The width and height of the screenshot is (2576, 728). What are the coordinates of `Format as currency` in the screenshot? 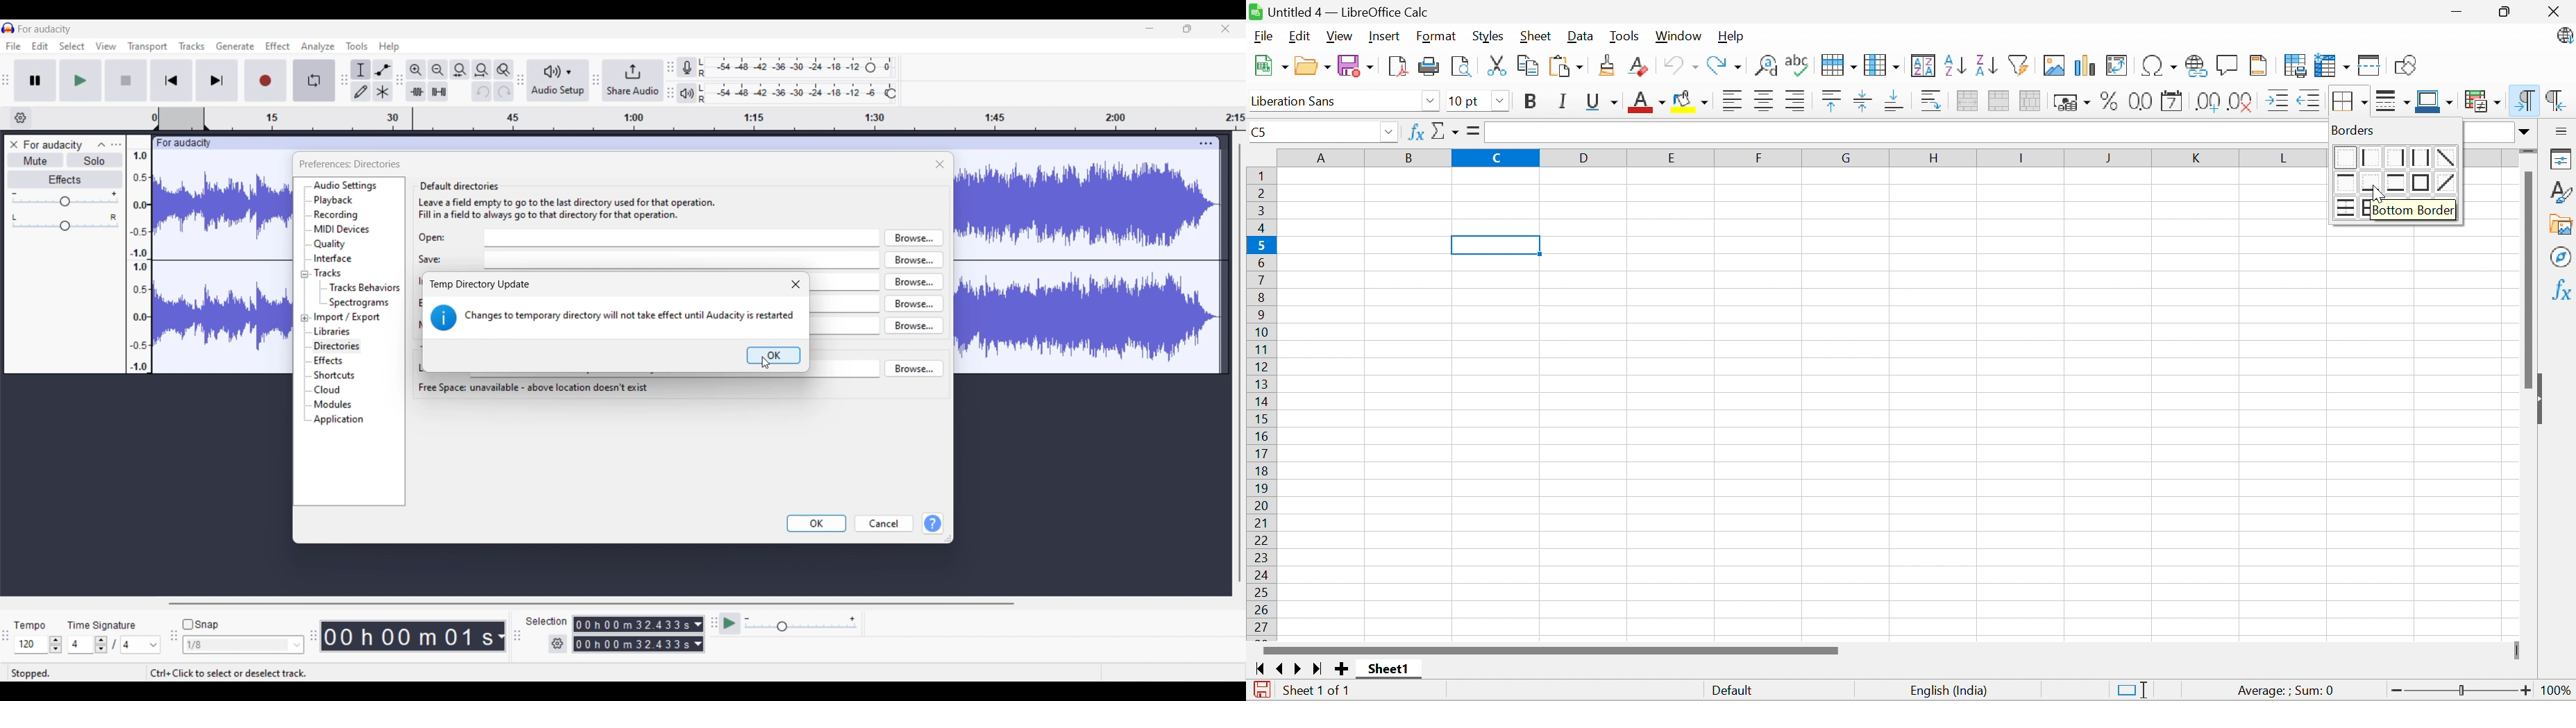 It's located at (2073, 102).